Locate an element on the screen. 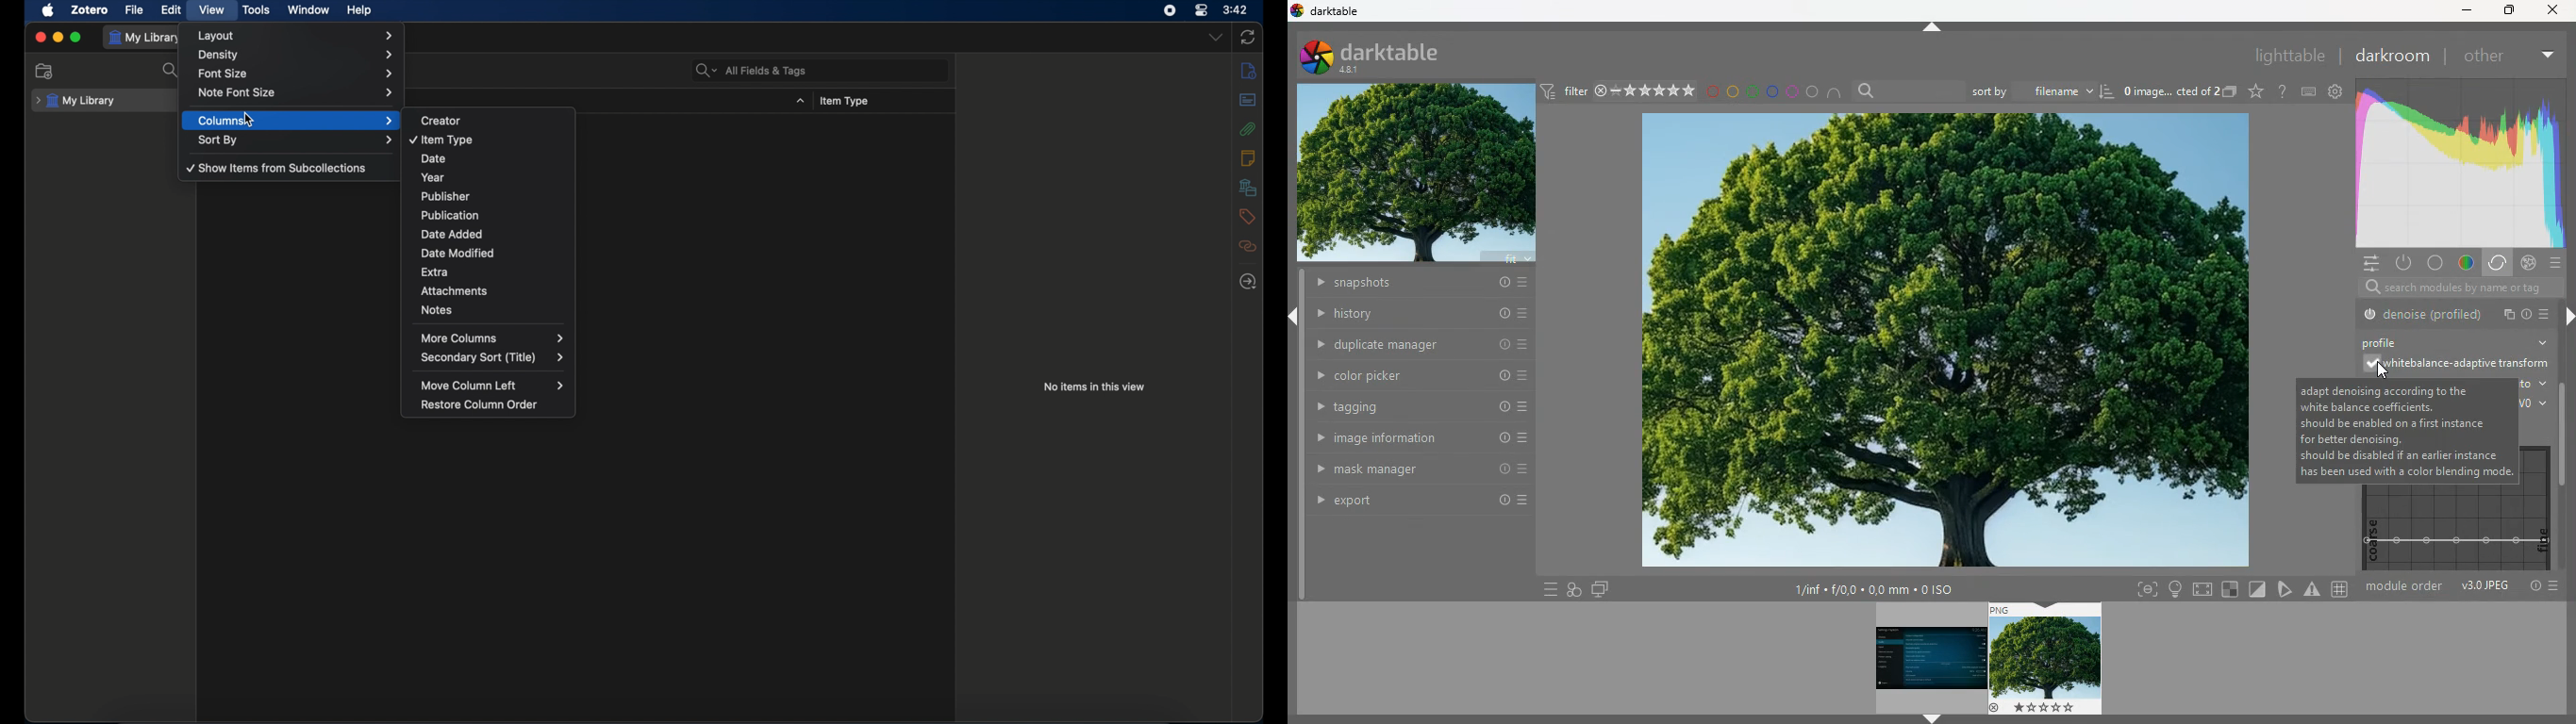  search is located at coordinates (2476, 288).